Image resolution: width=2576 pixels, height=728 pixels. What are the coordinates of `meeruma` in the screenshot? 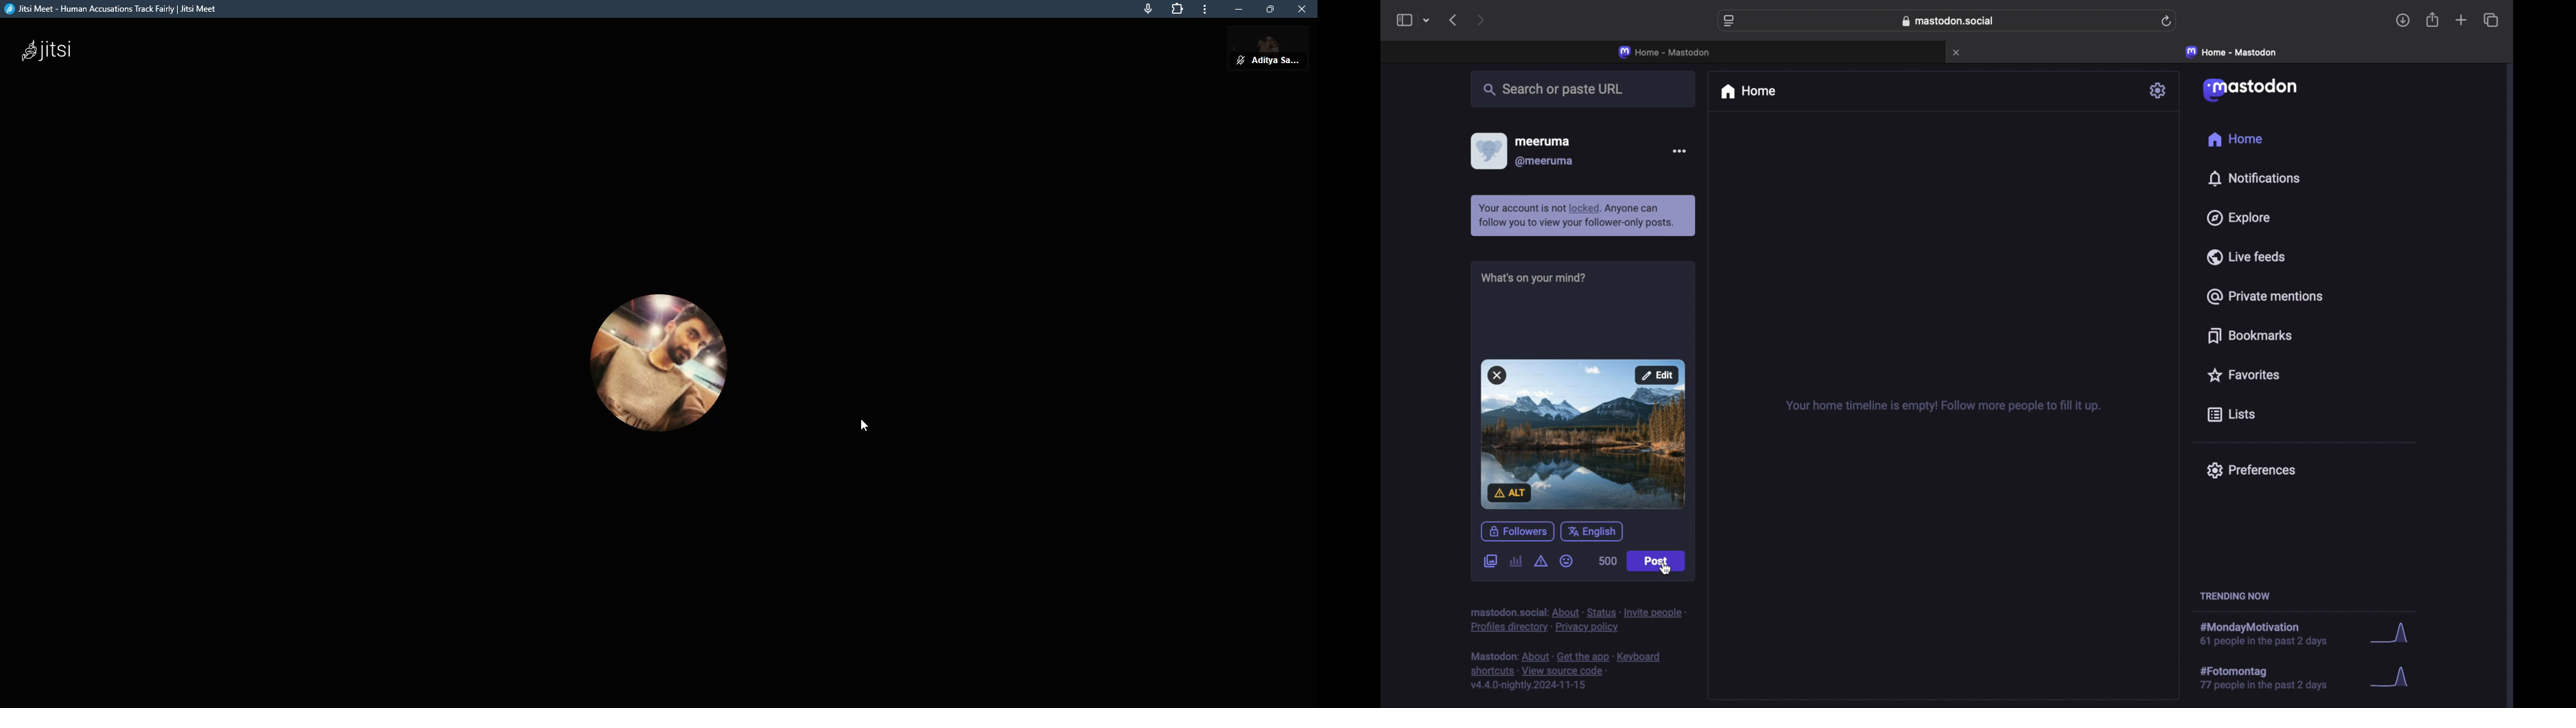 It's located at (1546, 142).